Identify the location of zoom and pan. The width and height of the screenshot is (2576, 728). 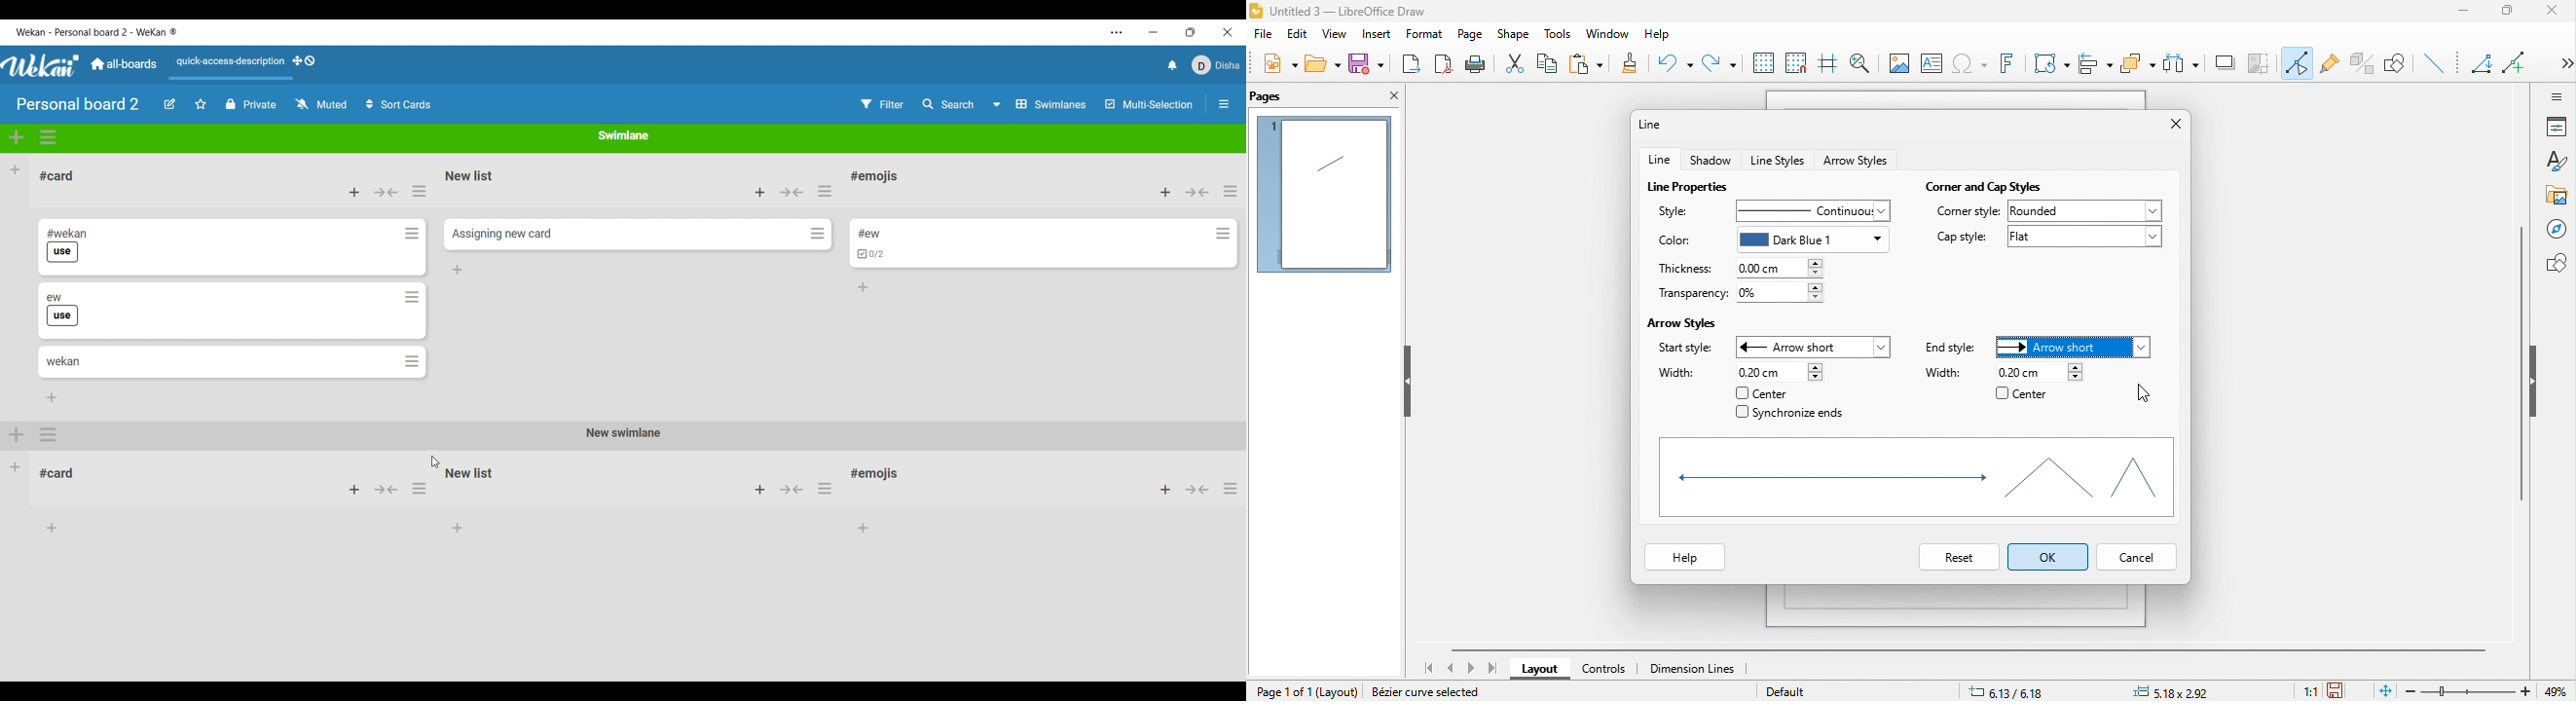
(1859, 60).